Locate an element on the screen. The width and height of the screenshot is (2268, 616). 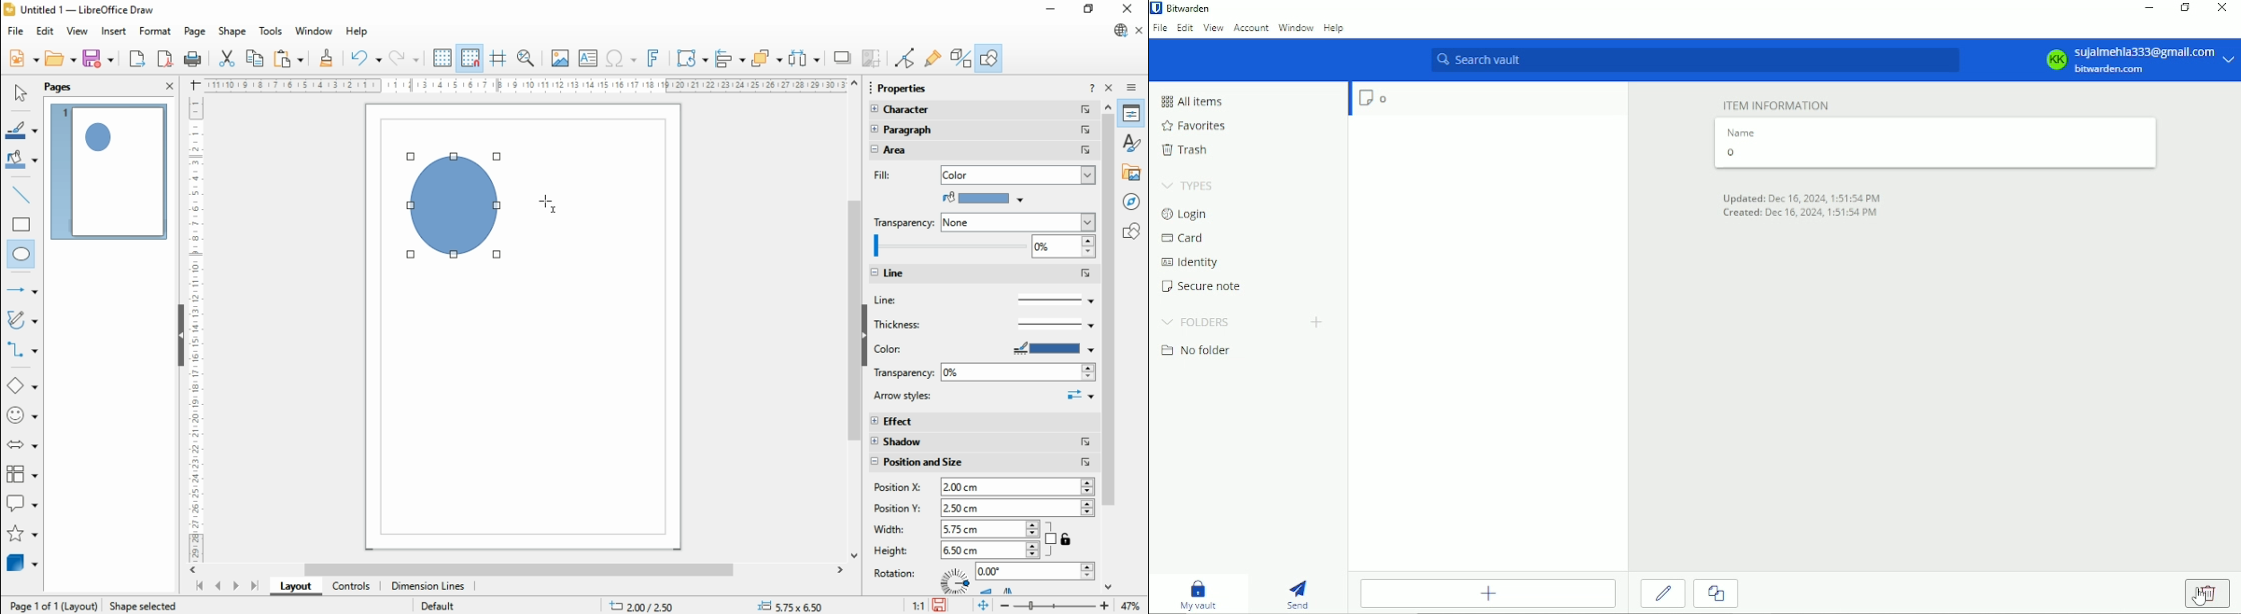
shadow is located at coordinates (983, 443).